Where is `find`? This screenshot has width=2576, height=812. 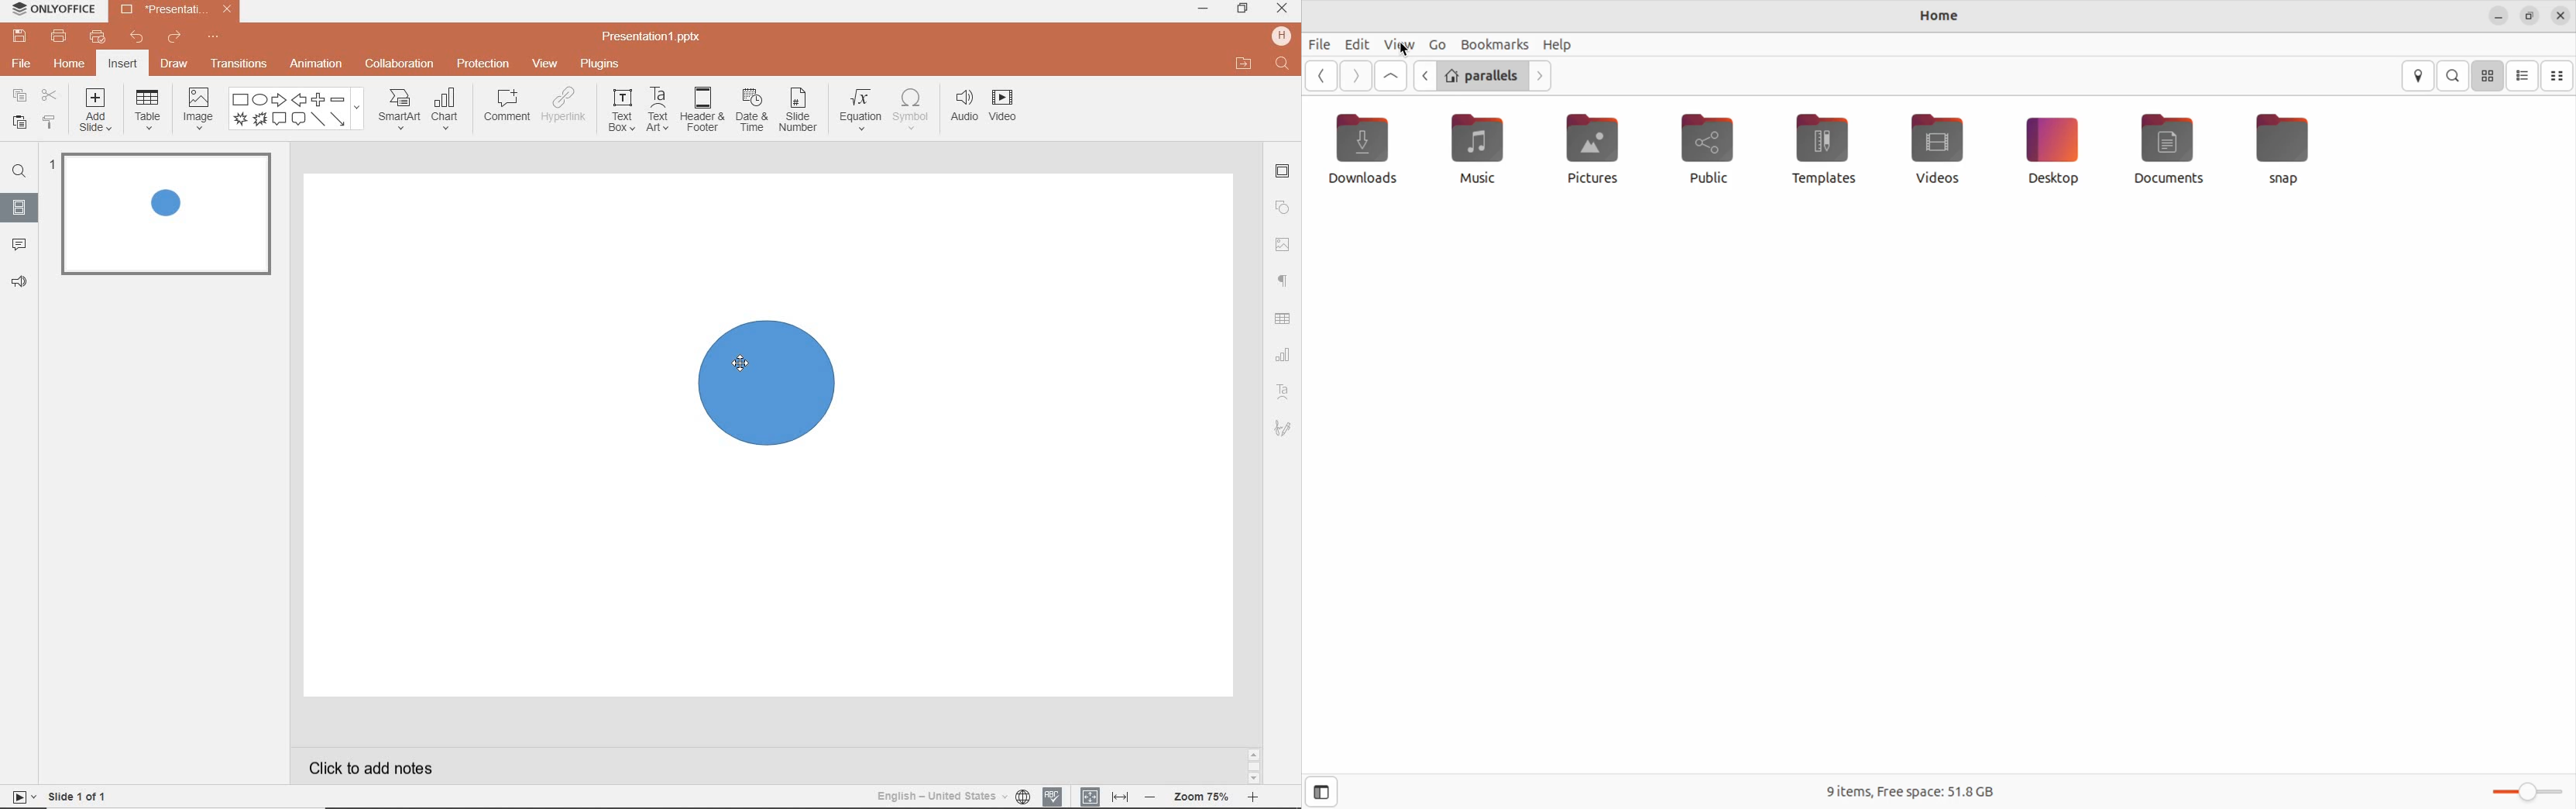 find is located at coordinates (19, 170).